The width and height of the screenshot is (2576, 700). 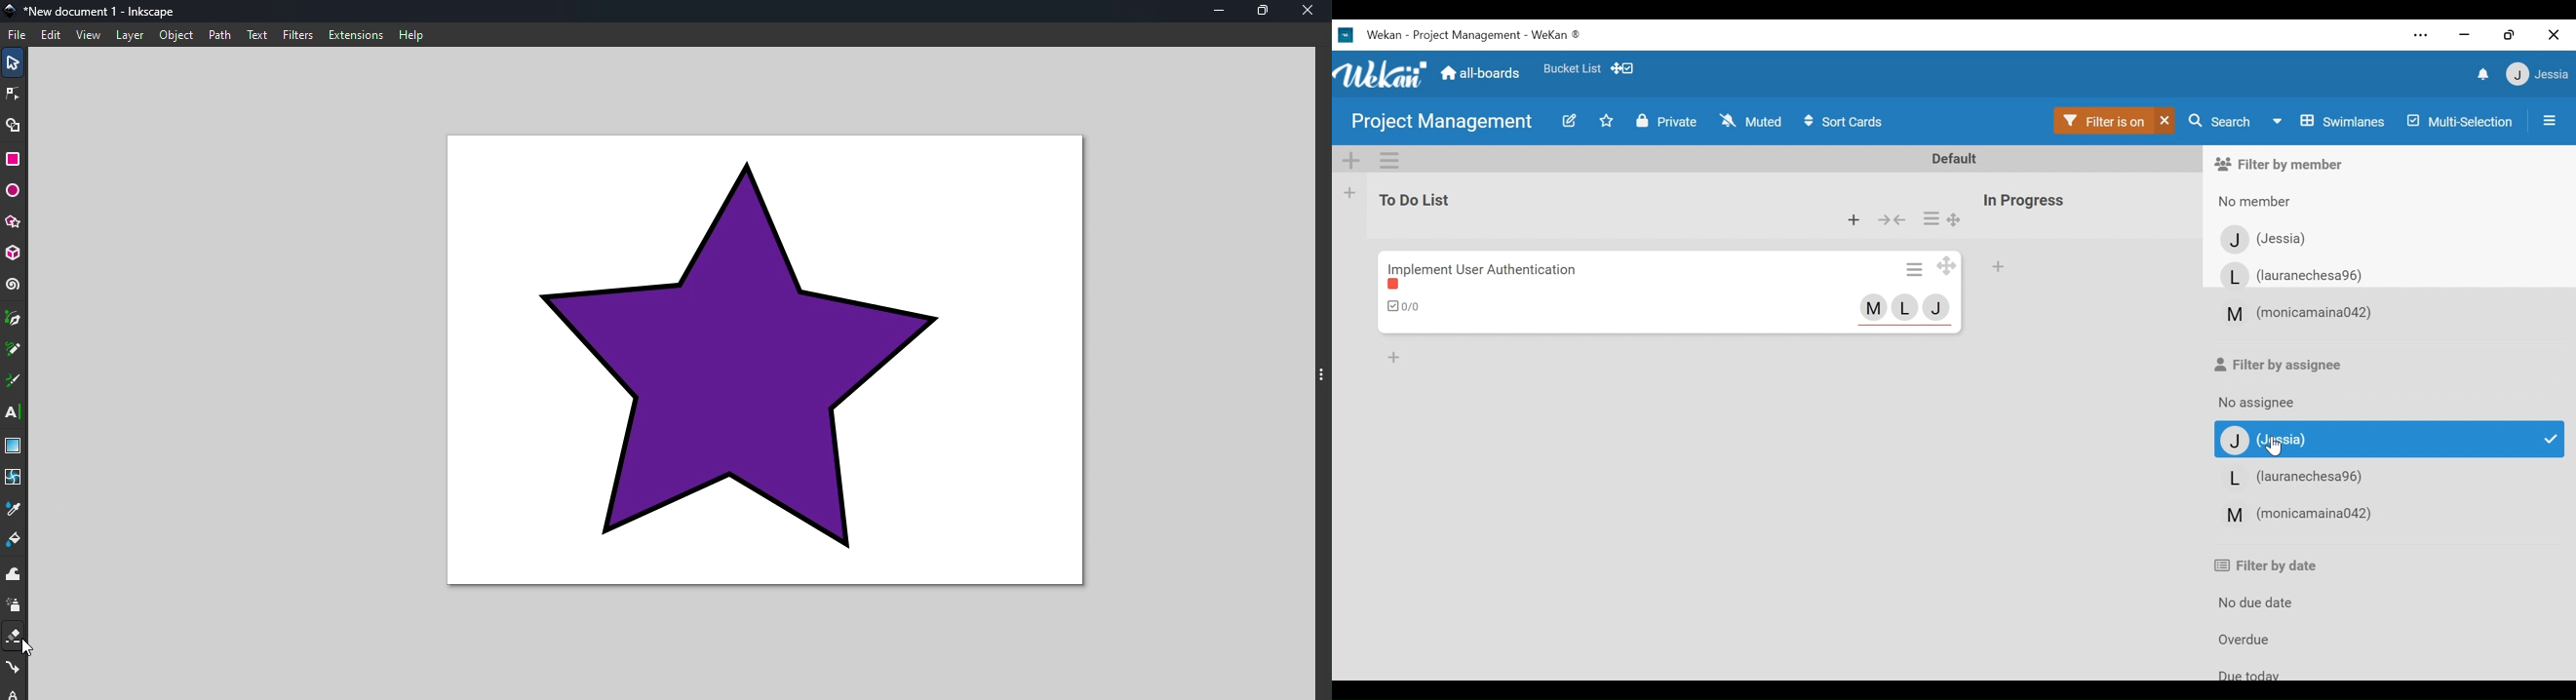 I want to click on Show Desktop drag handles, so click(x=1625, y=69).